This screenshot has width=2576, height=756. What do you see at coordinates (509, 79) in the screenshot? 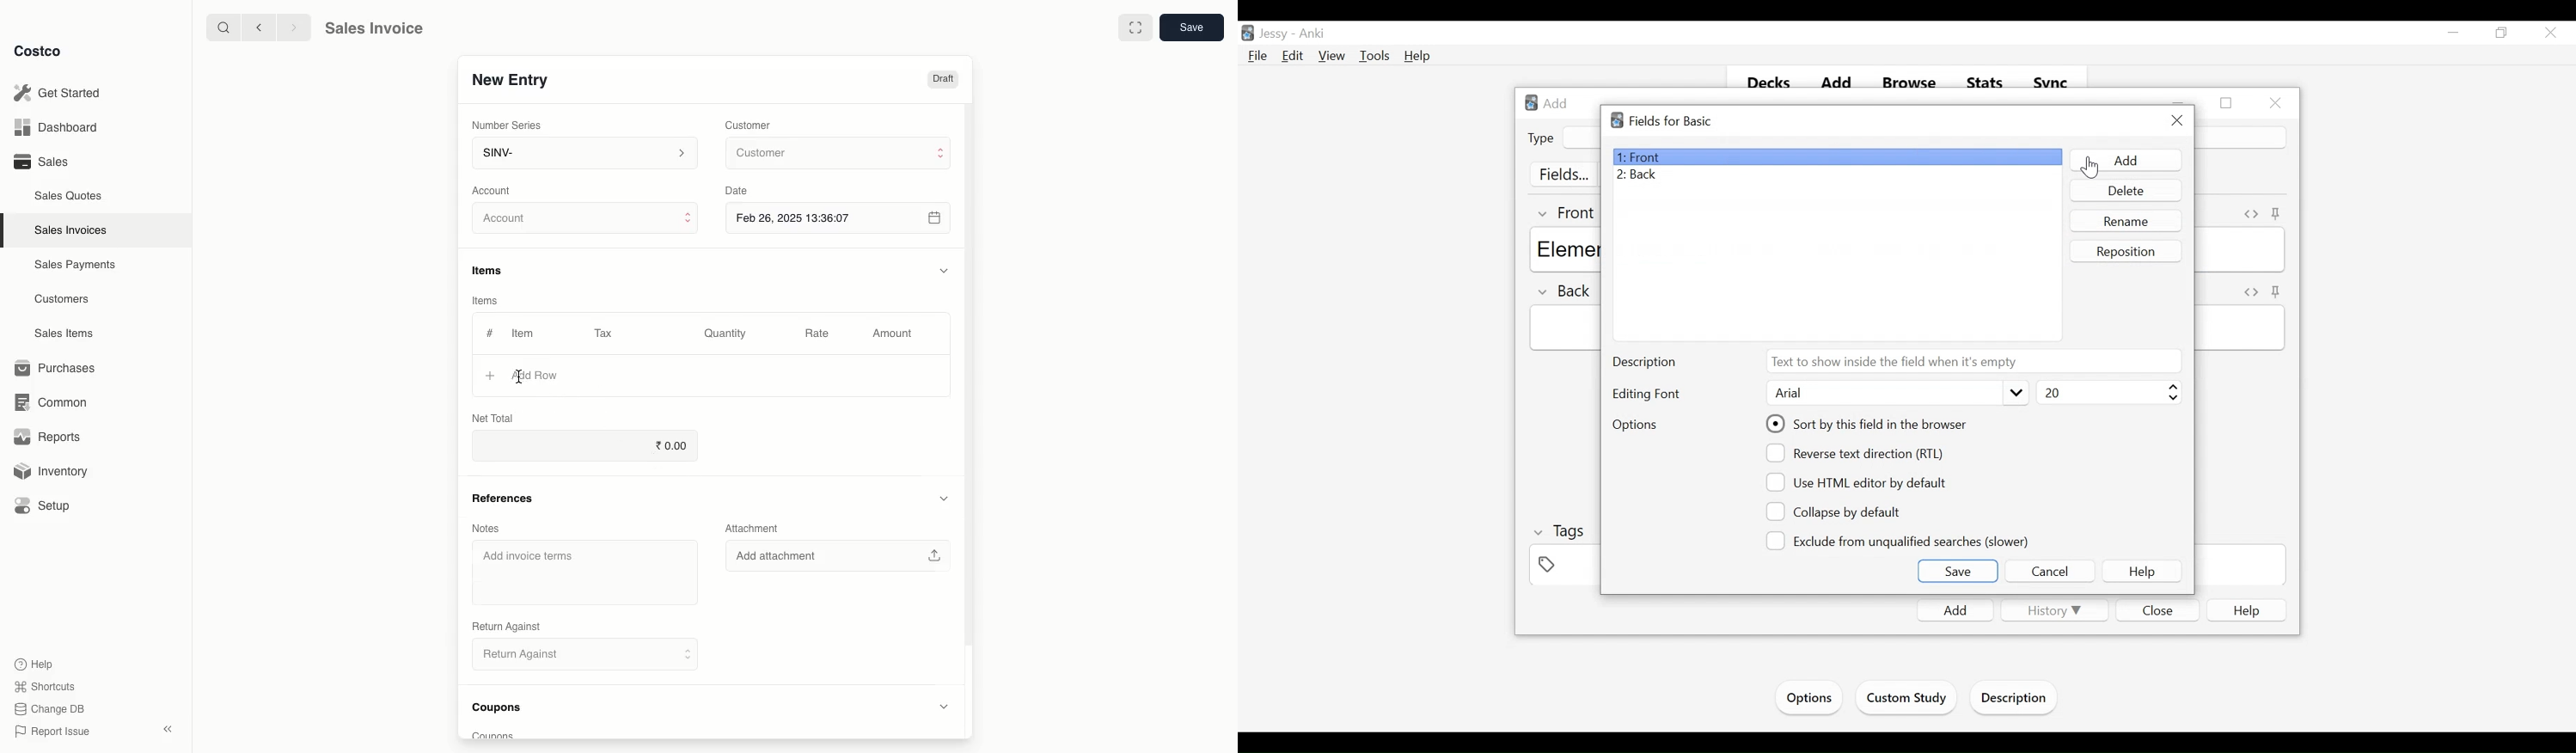
I see `New Entry` at bounding box center [509, 79].